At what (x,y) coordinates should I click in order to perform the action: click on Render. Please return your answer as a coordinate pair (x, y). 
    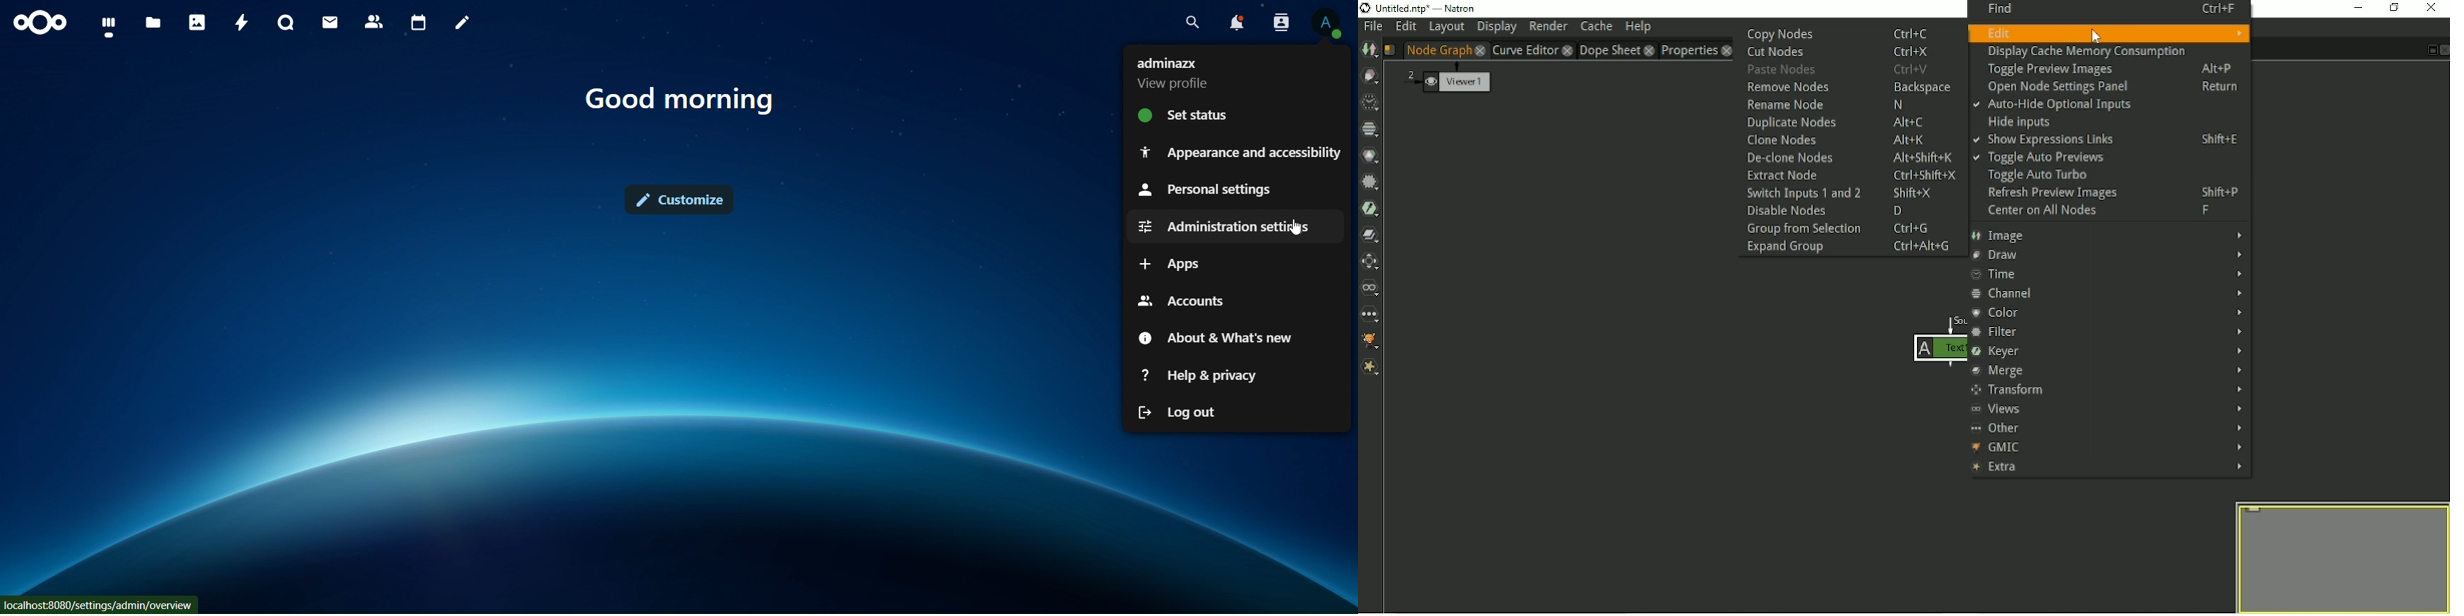
    Looking at the image, I should click on (1548, 27).